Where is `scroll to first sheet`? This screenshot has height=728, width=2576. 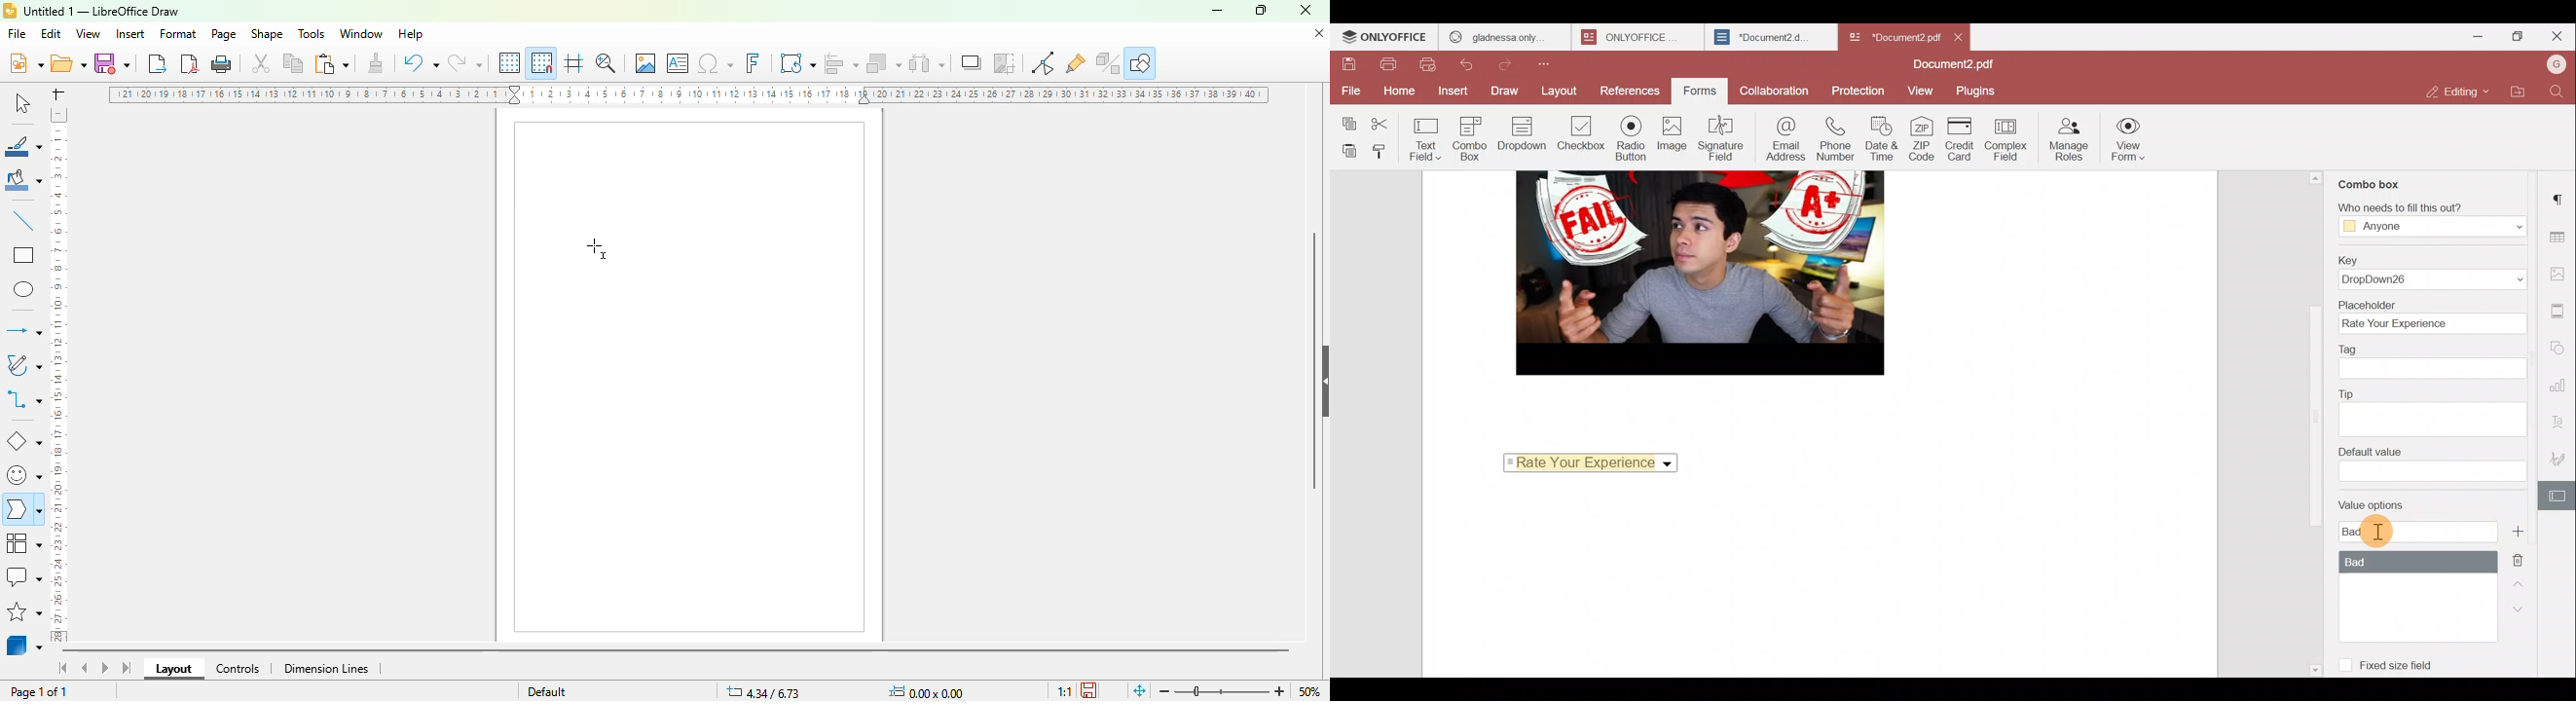
scroll to first sheet is located at coordinates (64, 668).